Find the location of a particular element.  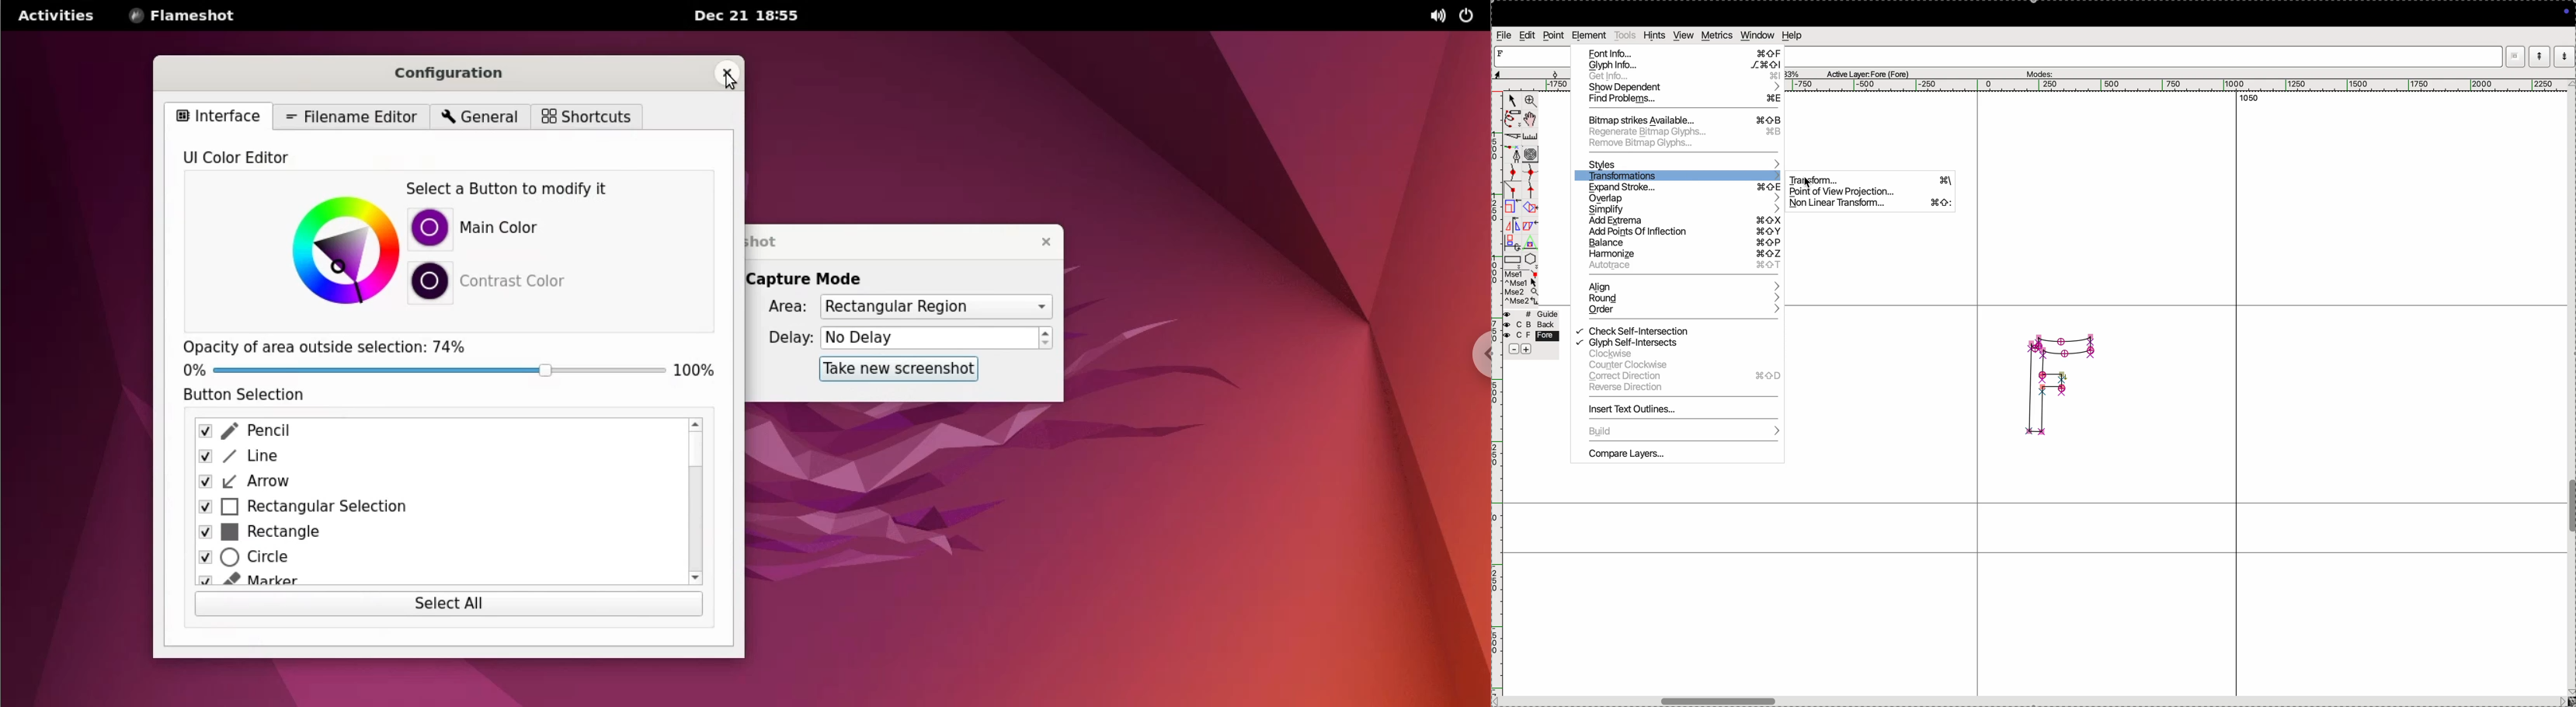

bulid is located at coordinates (1677, 432).